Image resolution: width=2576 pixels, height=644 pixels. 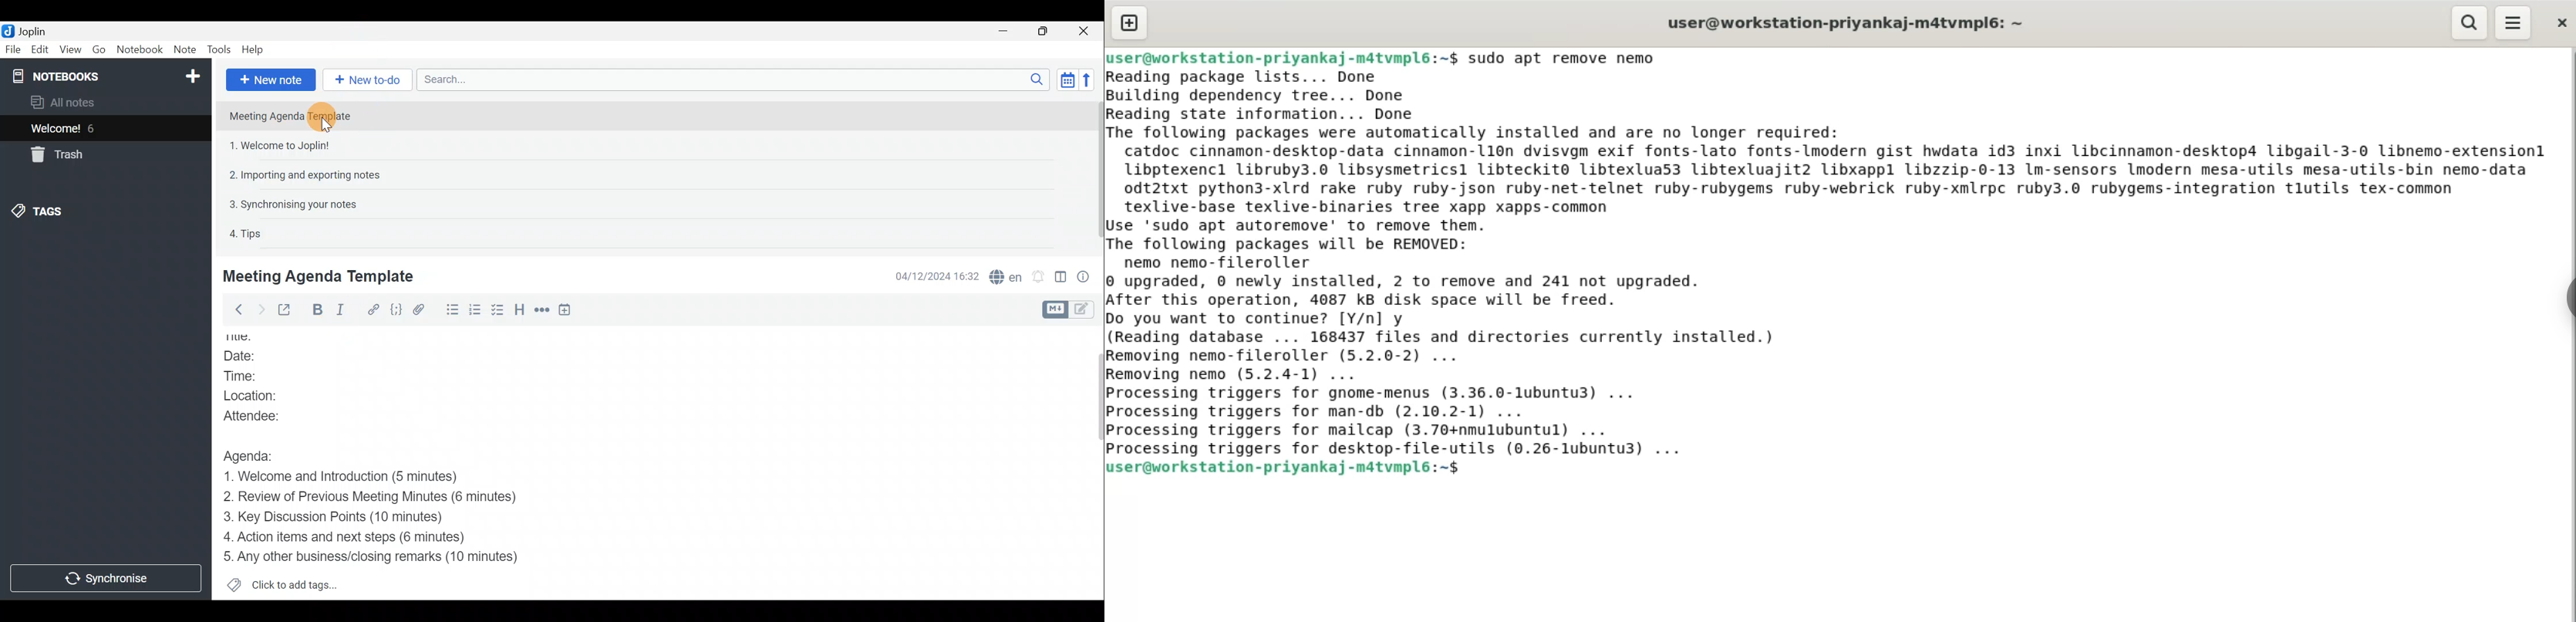 I want to click on Edit, so click(x=40, y=51).